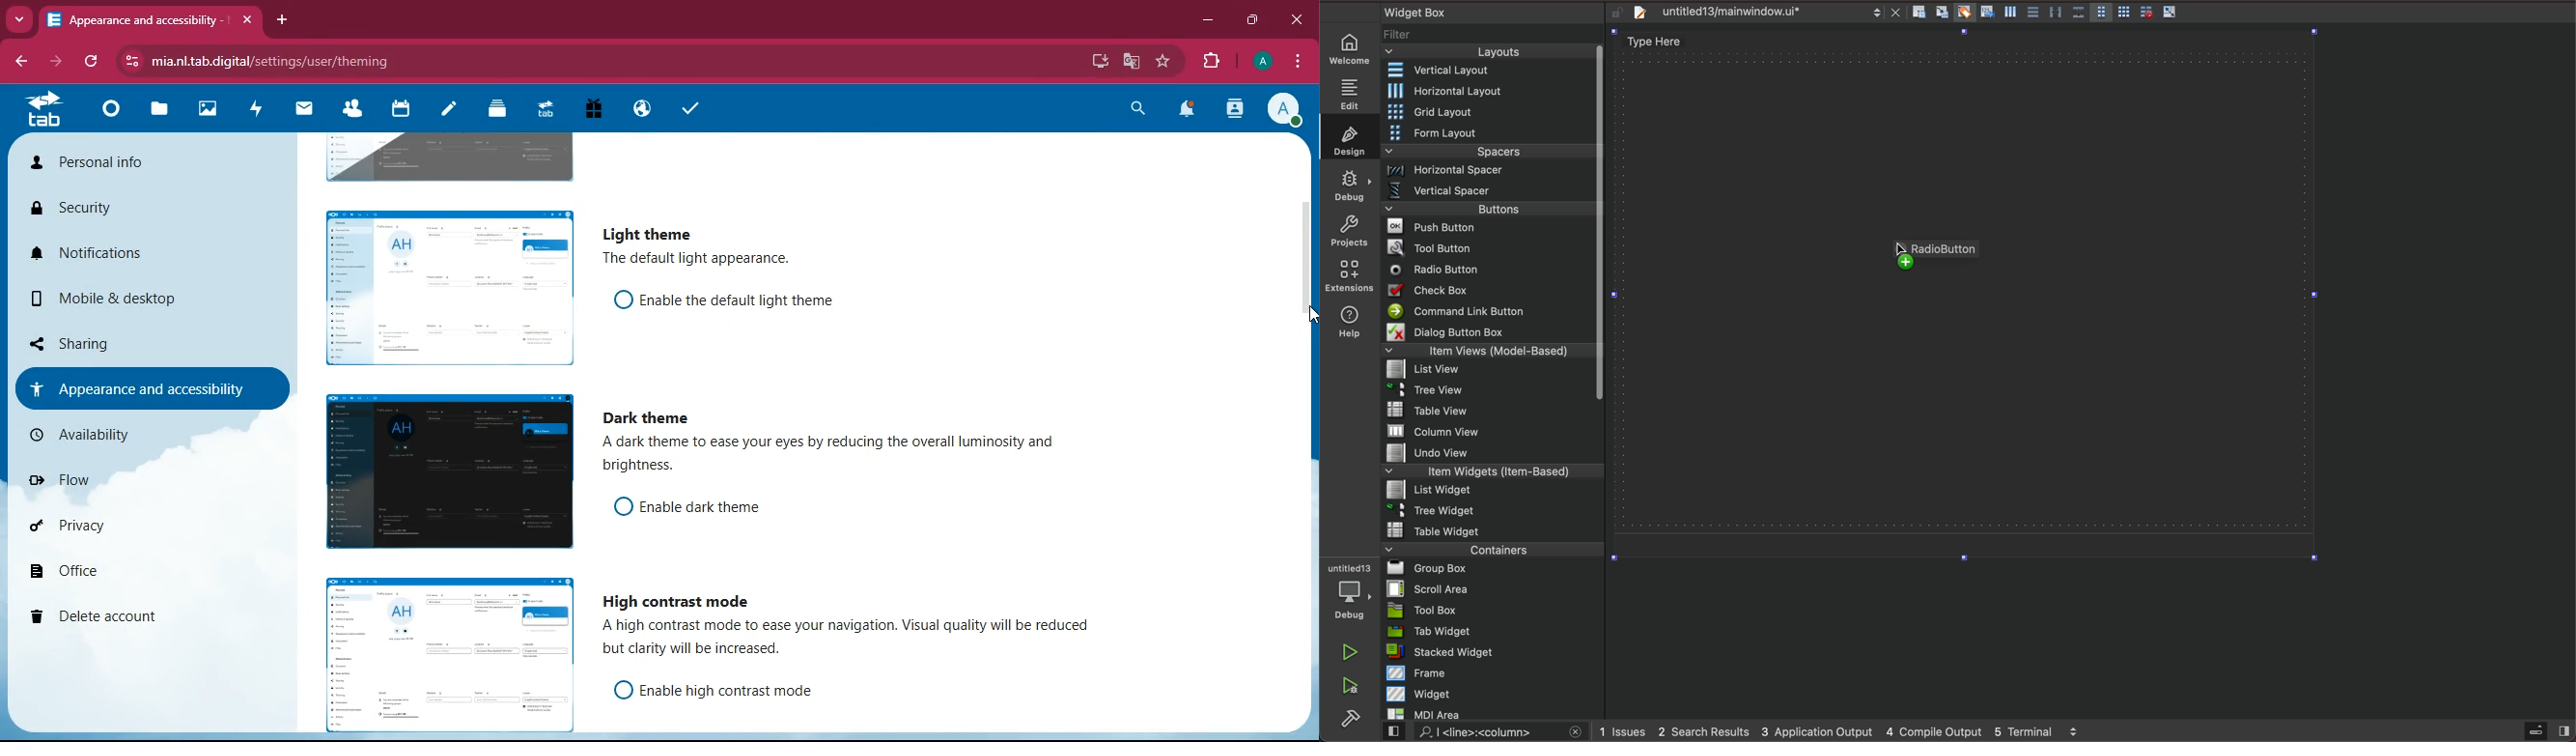  I want to click on flow, so click(116, 479).